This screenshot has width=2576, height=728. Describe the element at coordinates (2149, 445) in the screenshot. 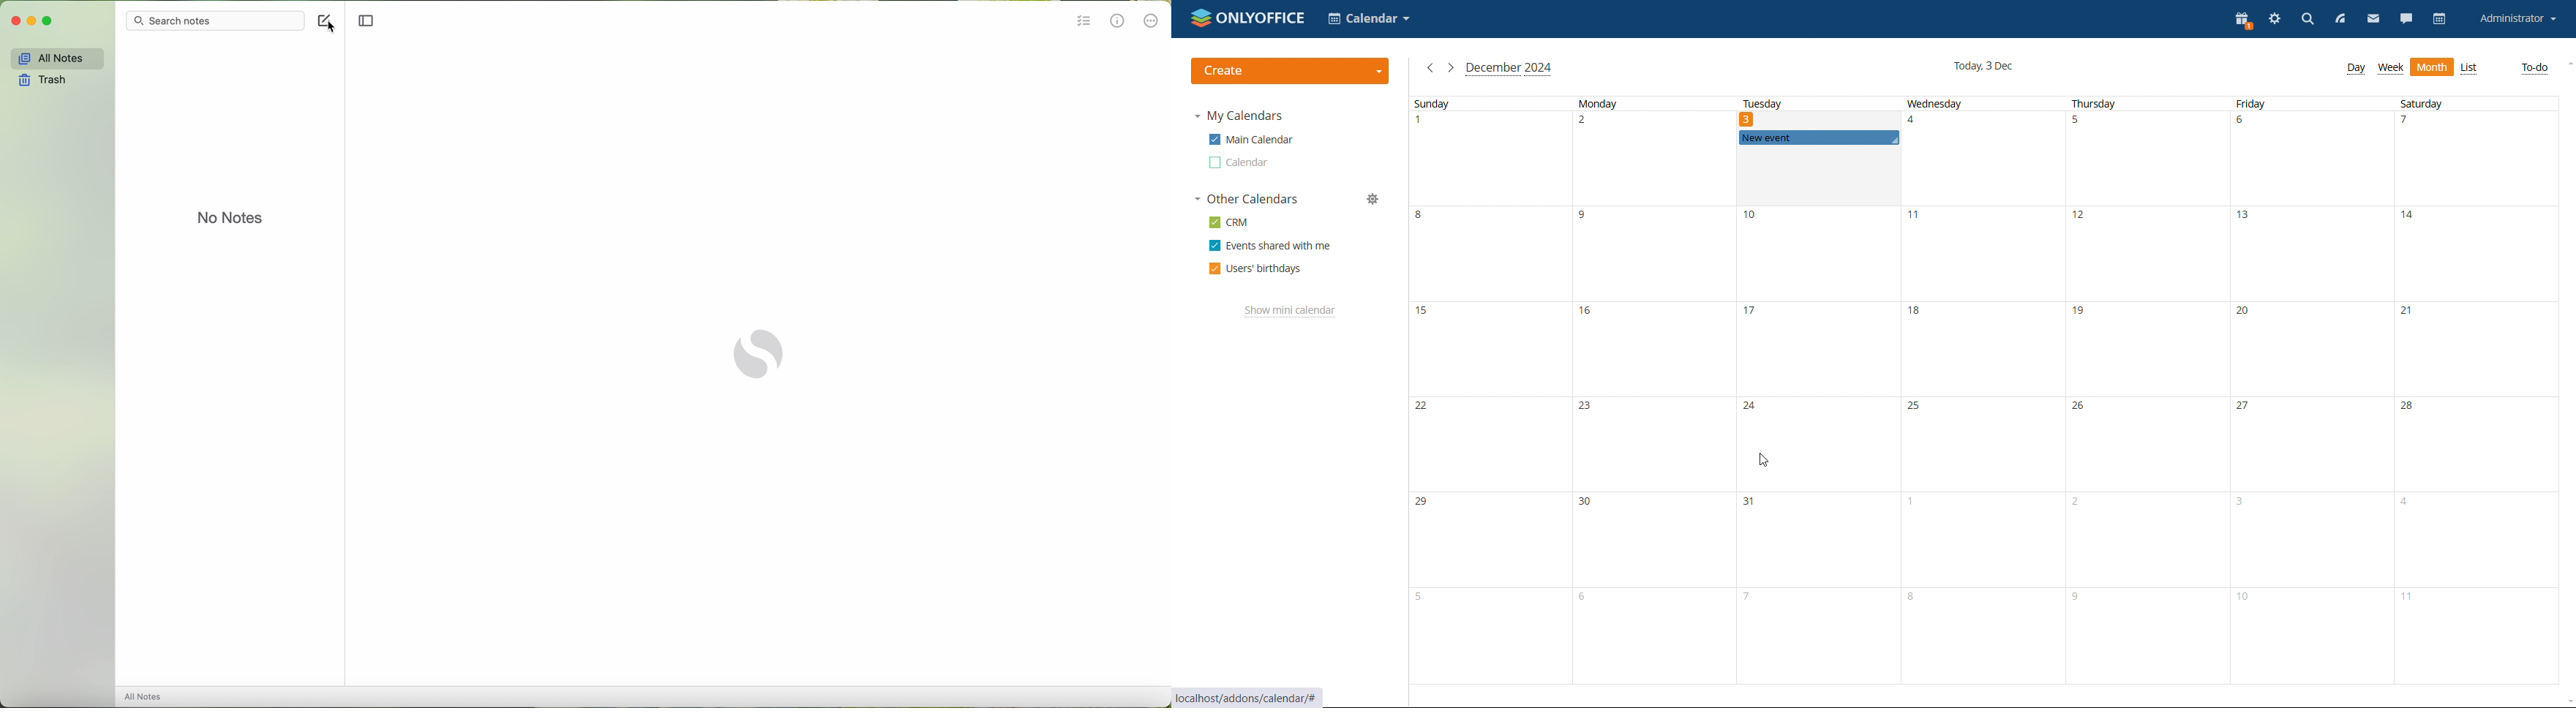

I see `adte` at that location.